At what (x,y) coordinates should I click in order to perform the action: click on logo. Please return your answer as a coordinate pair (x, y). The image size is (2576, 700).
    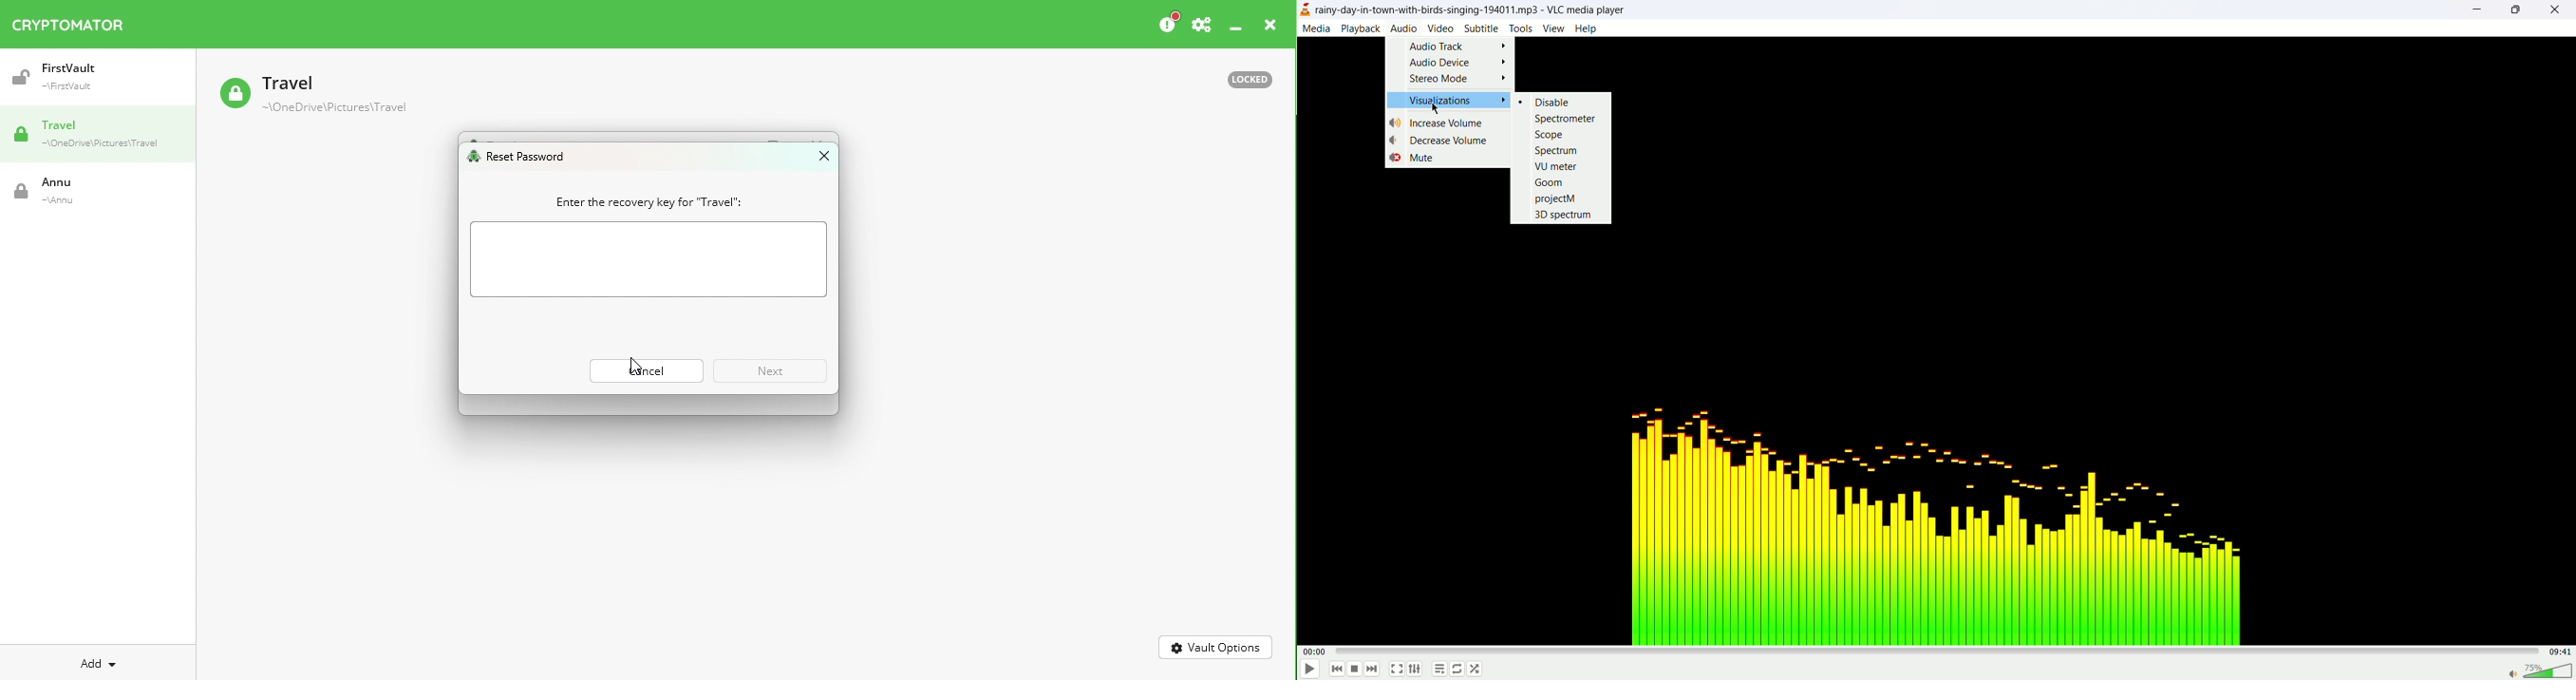
    Looking at the image, I should click on (1305, 9).